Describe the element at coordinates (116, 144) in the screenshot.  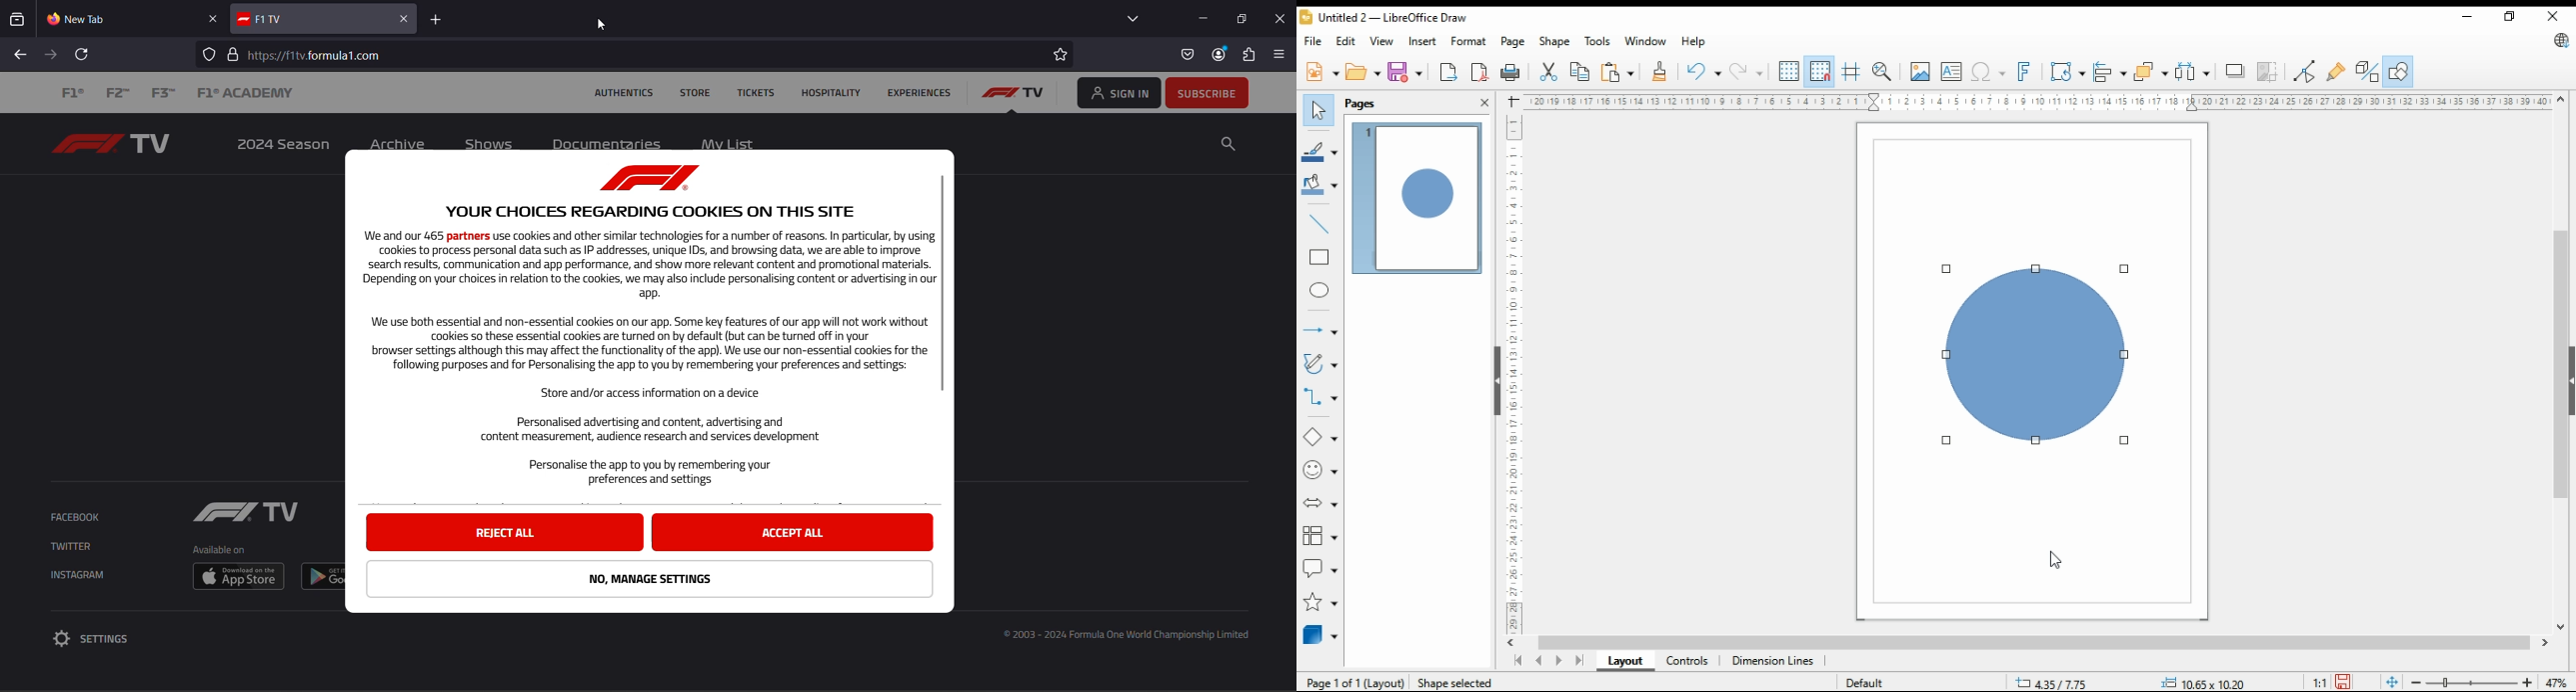
I see `f1 tv logo` at that location.